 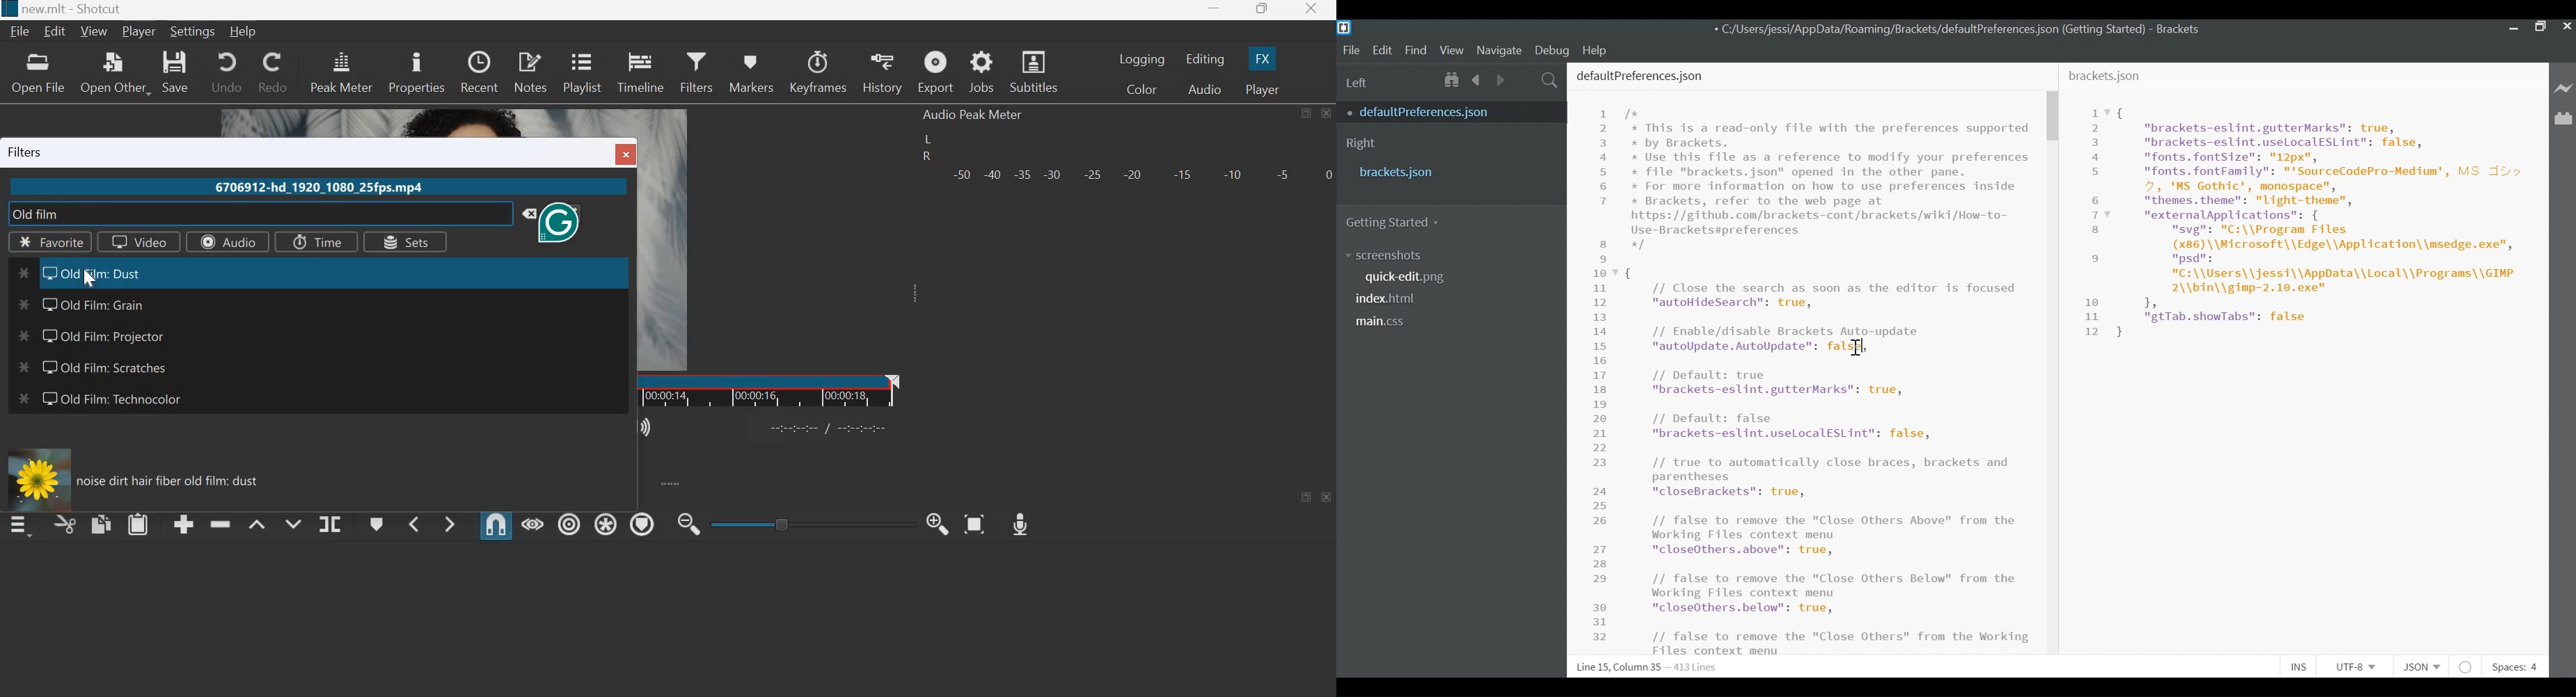 I want to click on Old Film: Grain, so click(x=103, y=307).